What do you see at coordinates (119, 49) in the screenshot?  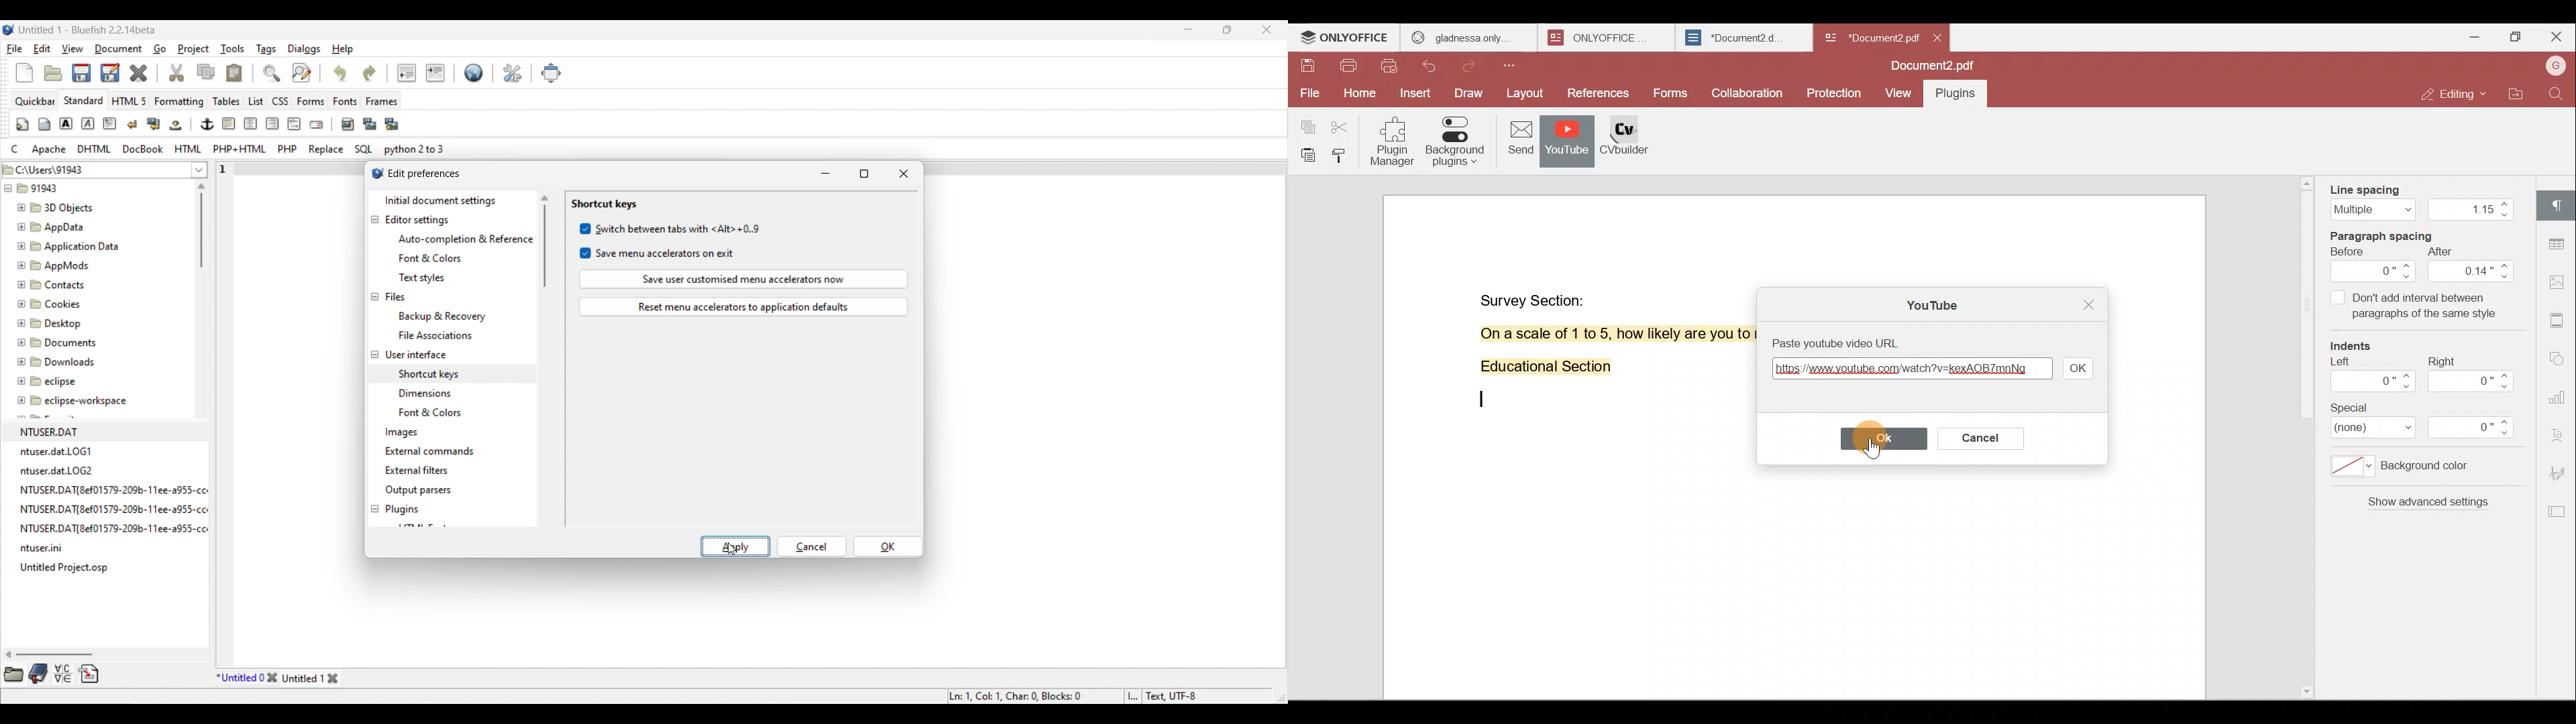 I see `Document menu` at bounding box center [119, 49].